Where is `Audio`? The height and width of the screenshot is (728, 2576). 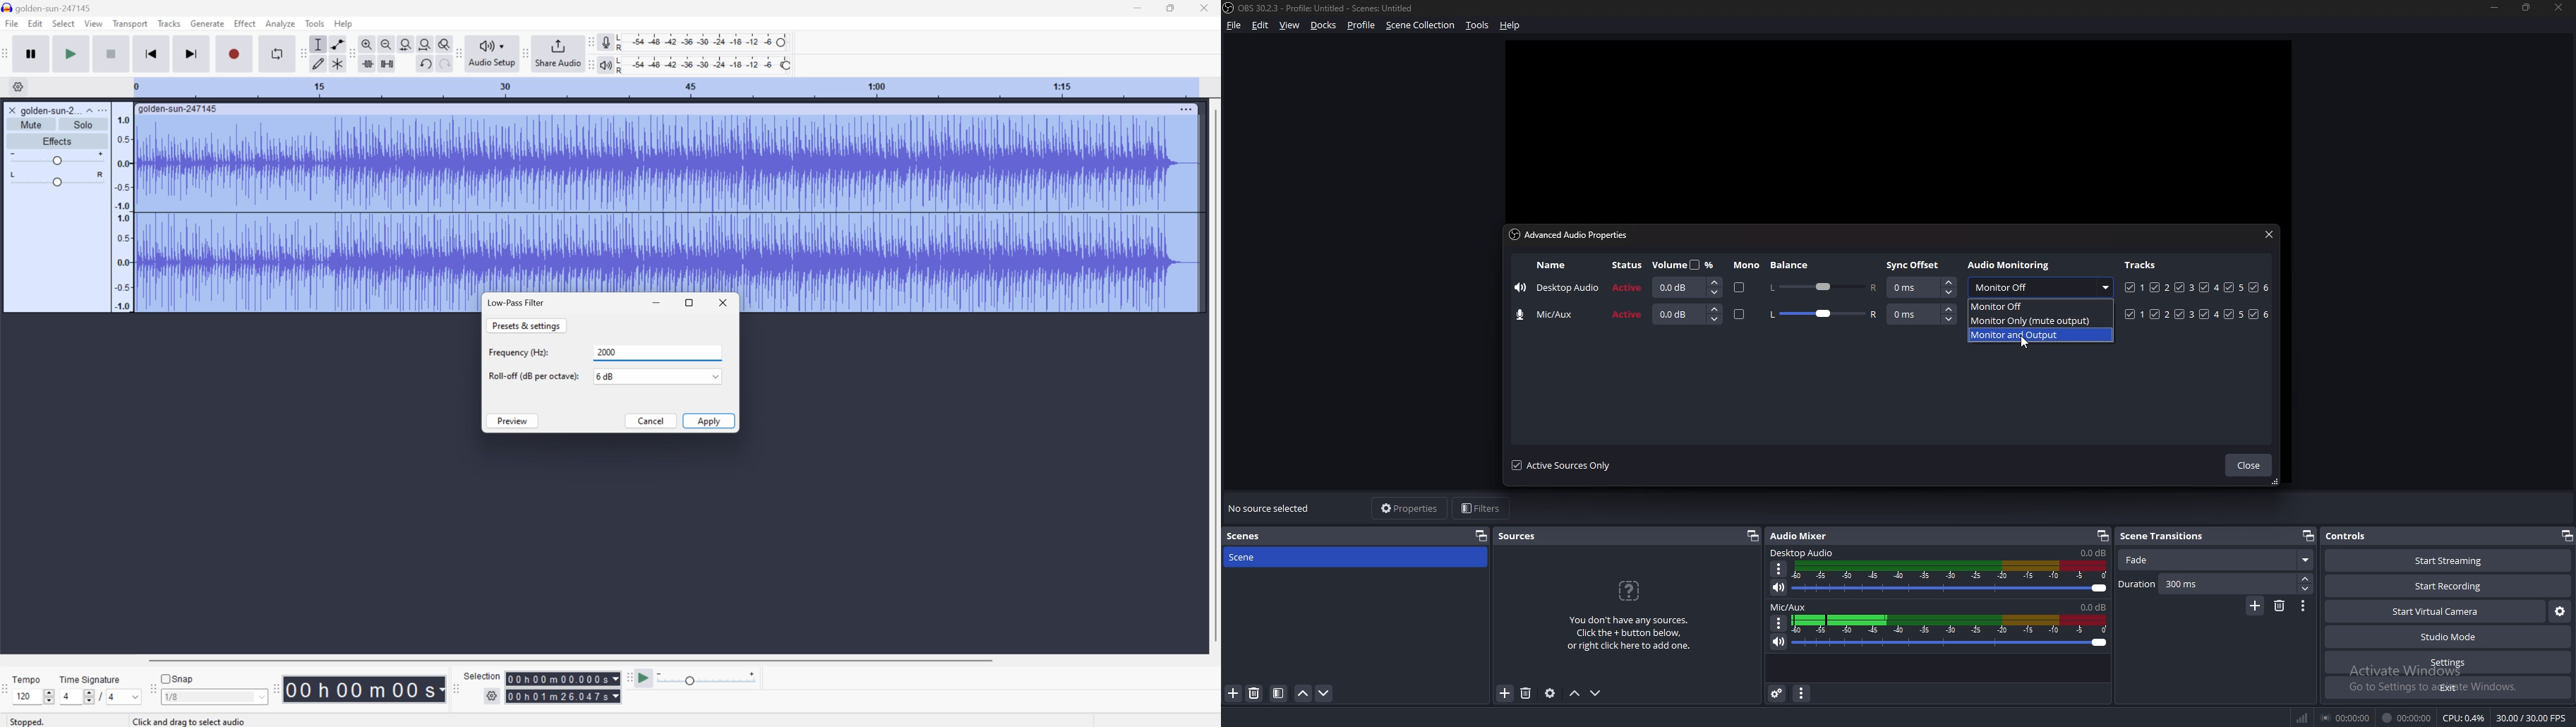
Audio is located at coordinates (666, 204).